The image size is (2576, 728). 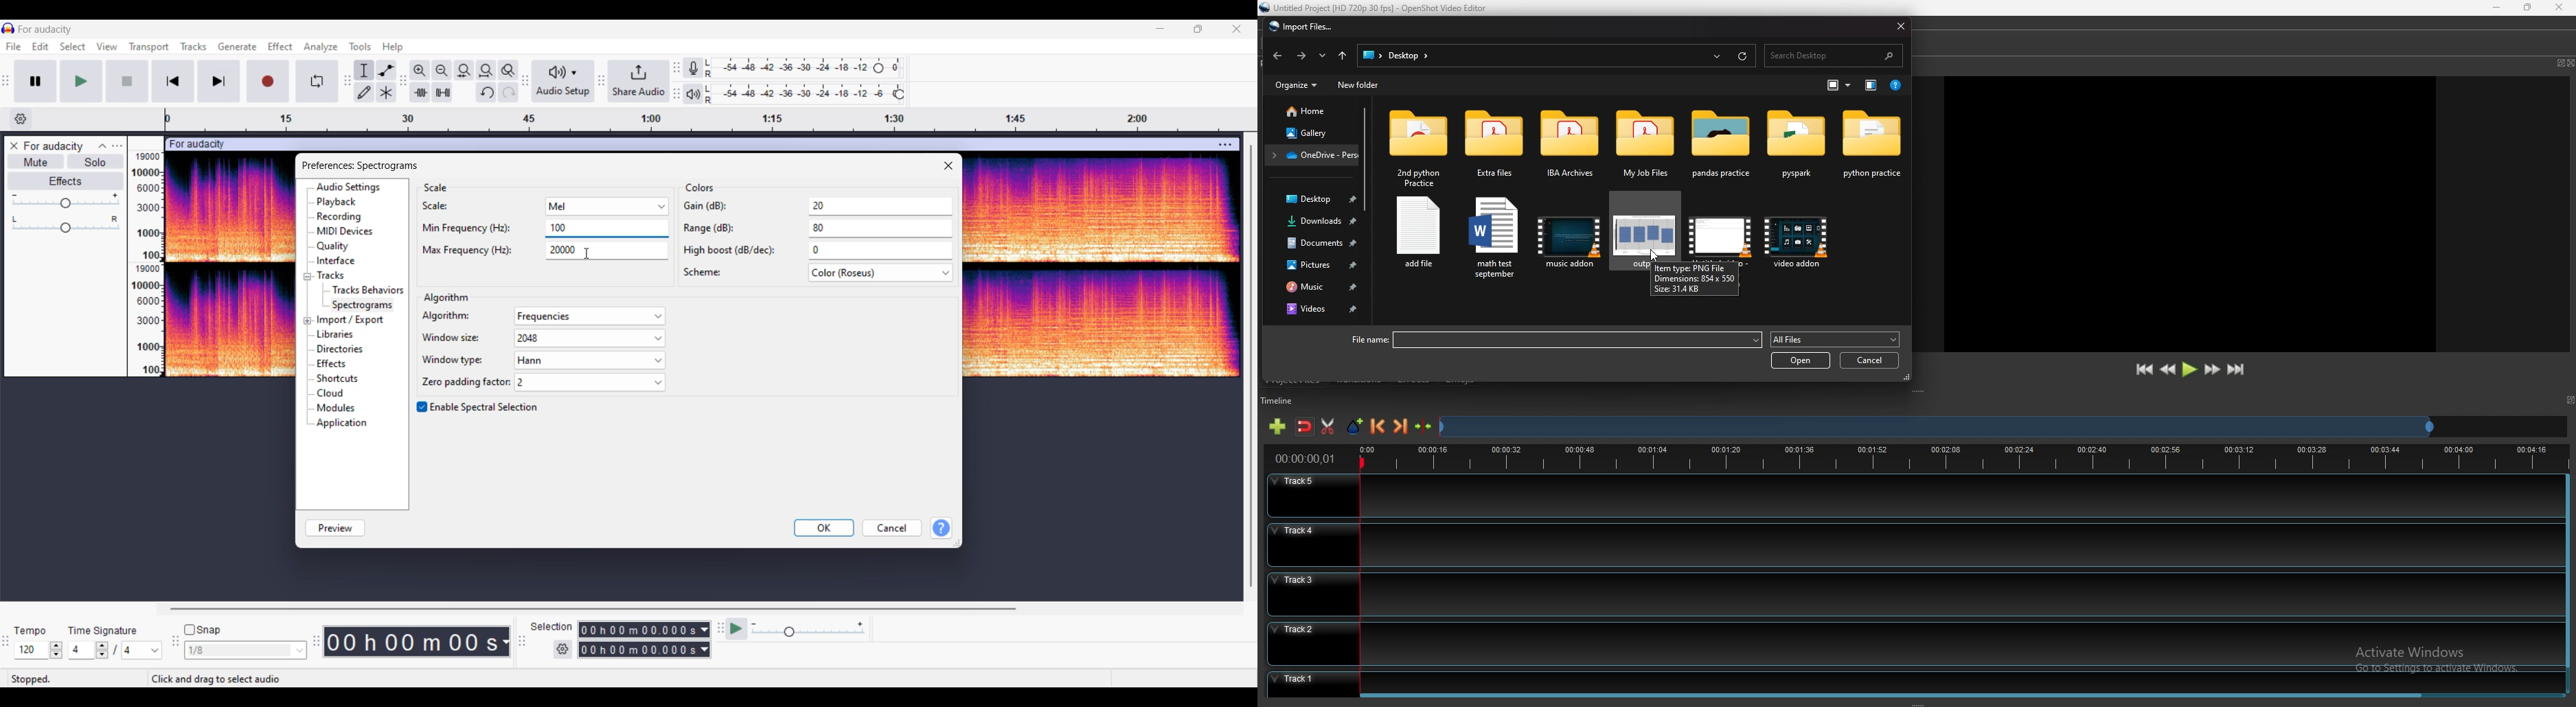 What do you see at coordinates (1316, 287) in the screenshot?
I see `music` at bounding box center [1316, 287].